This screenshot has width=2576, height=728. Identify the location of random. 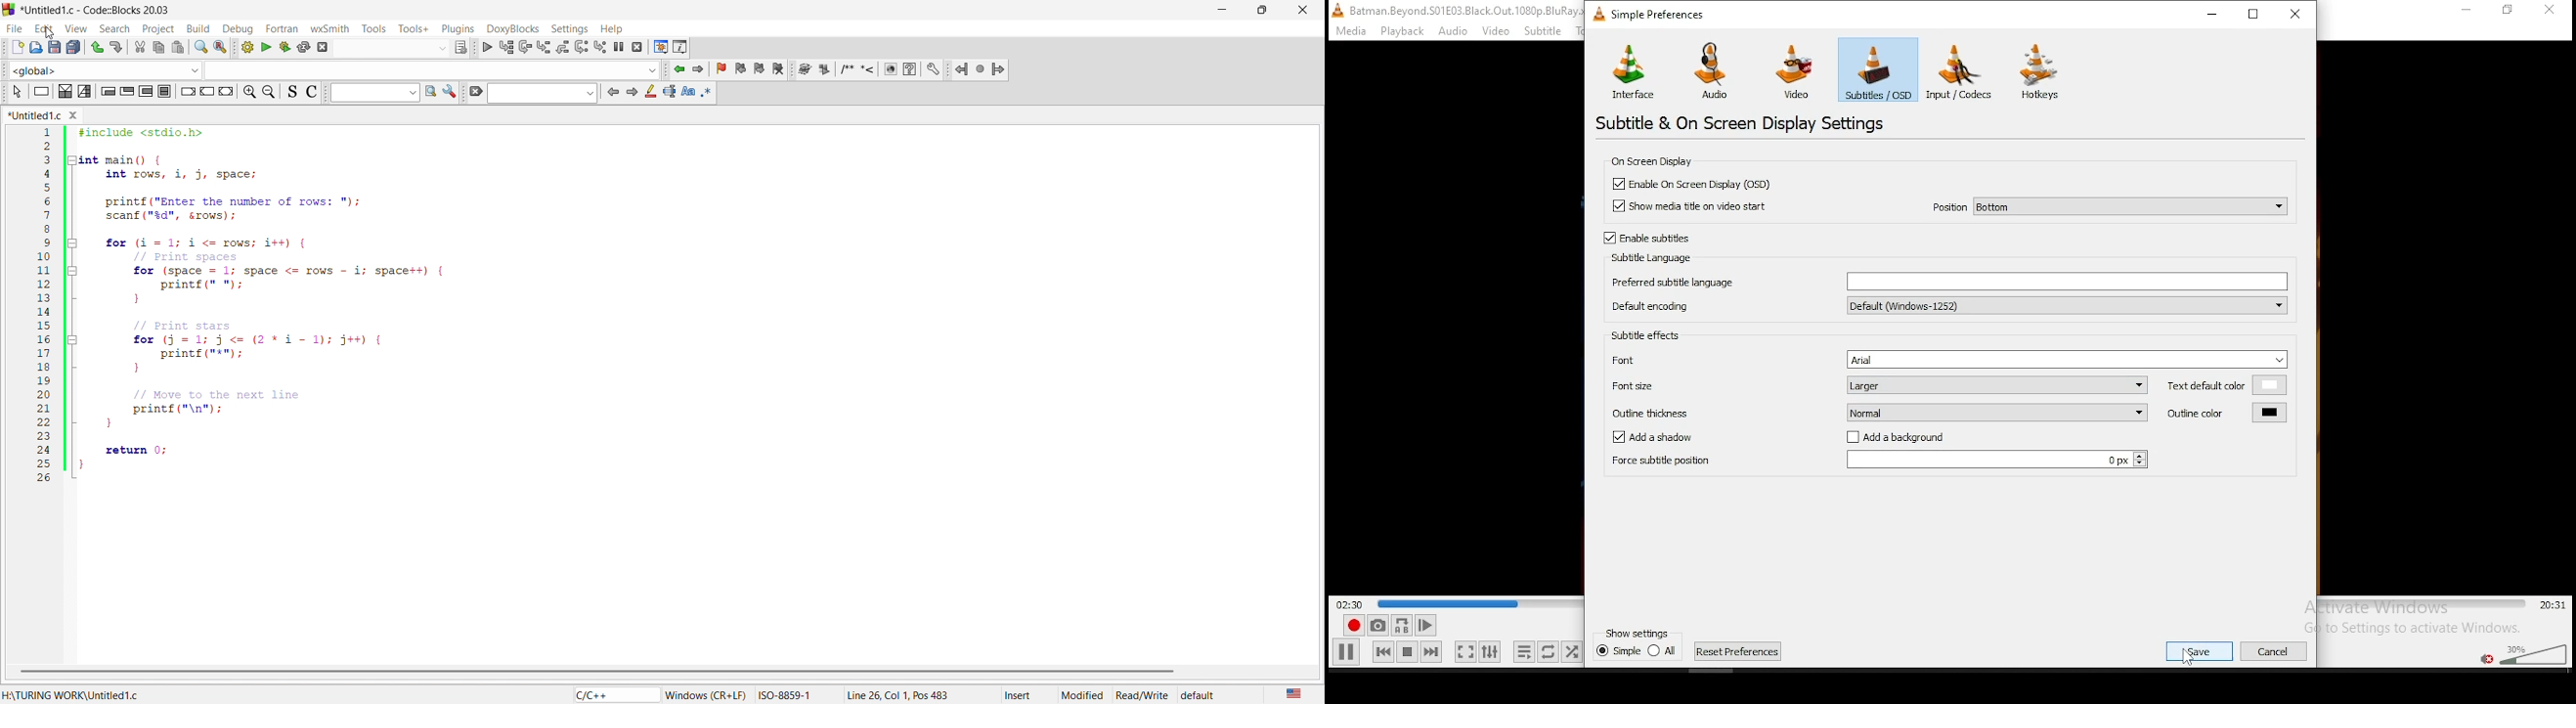
(1572, 652).